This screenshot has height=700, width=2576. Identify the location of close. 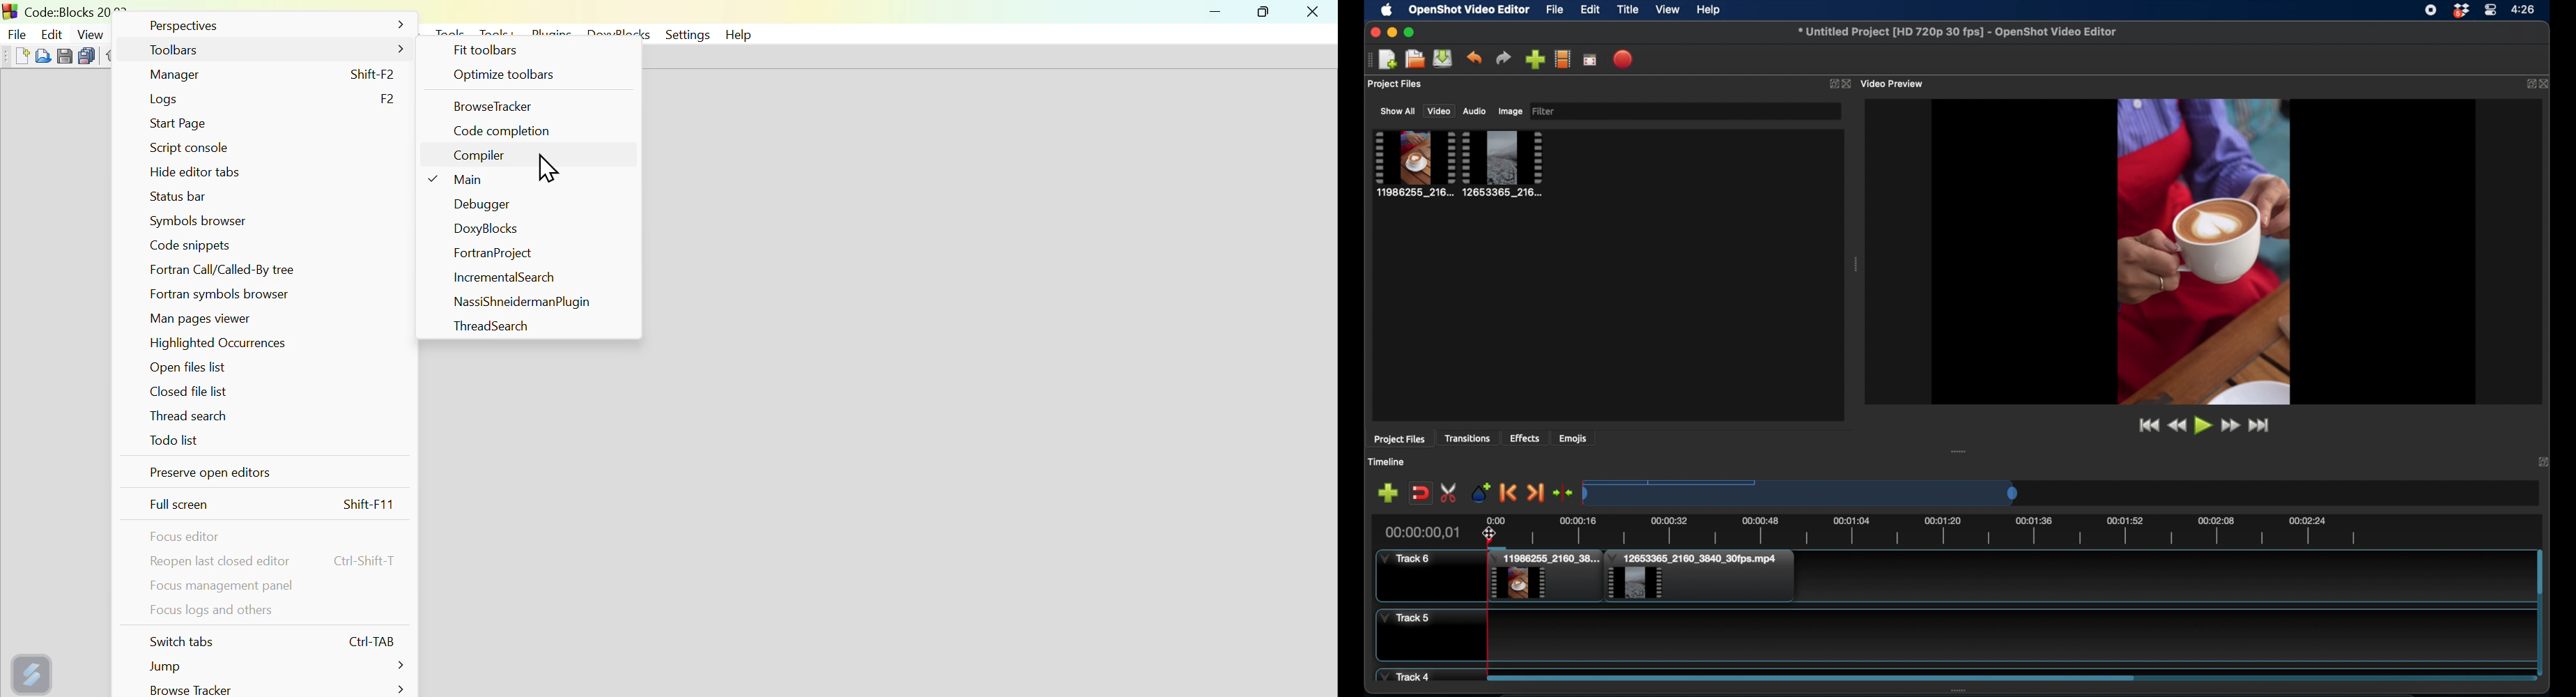
(1848, 84).